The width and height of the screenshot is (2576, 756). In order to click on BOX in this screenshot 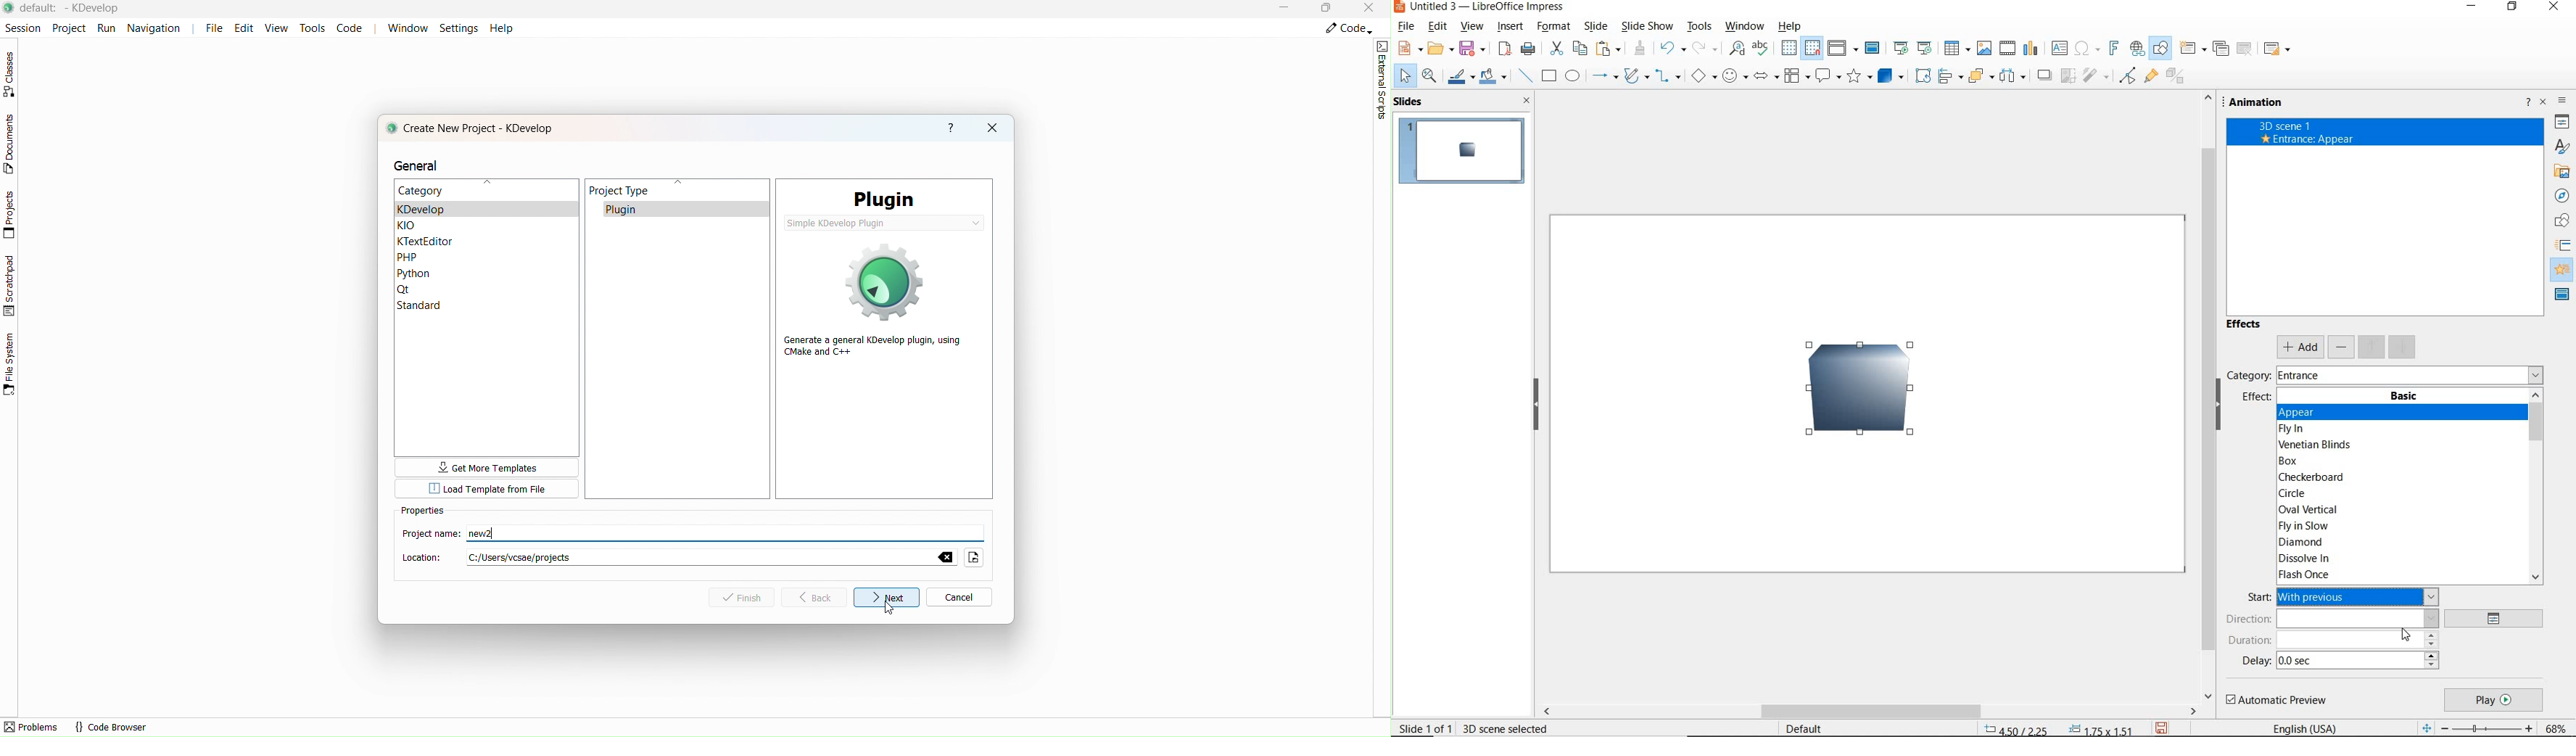, I will do `click(2296, 461)`.